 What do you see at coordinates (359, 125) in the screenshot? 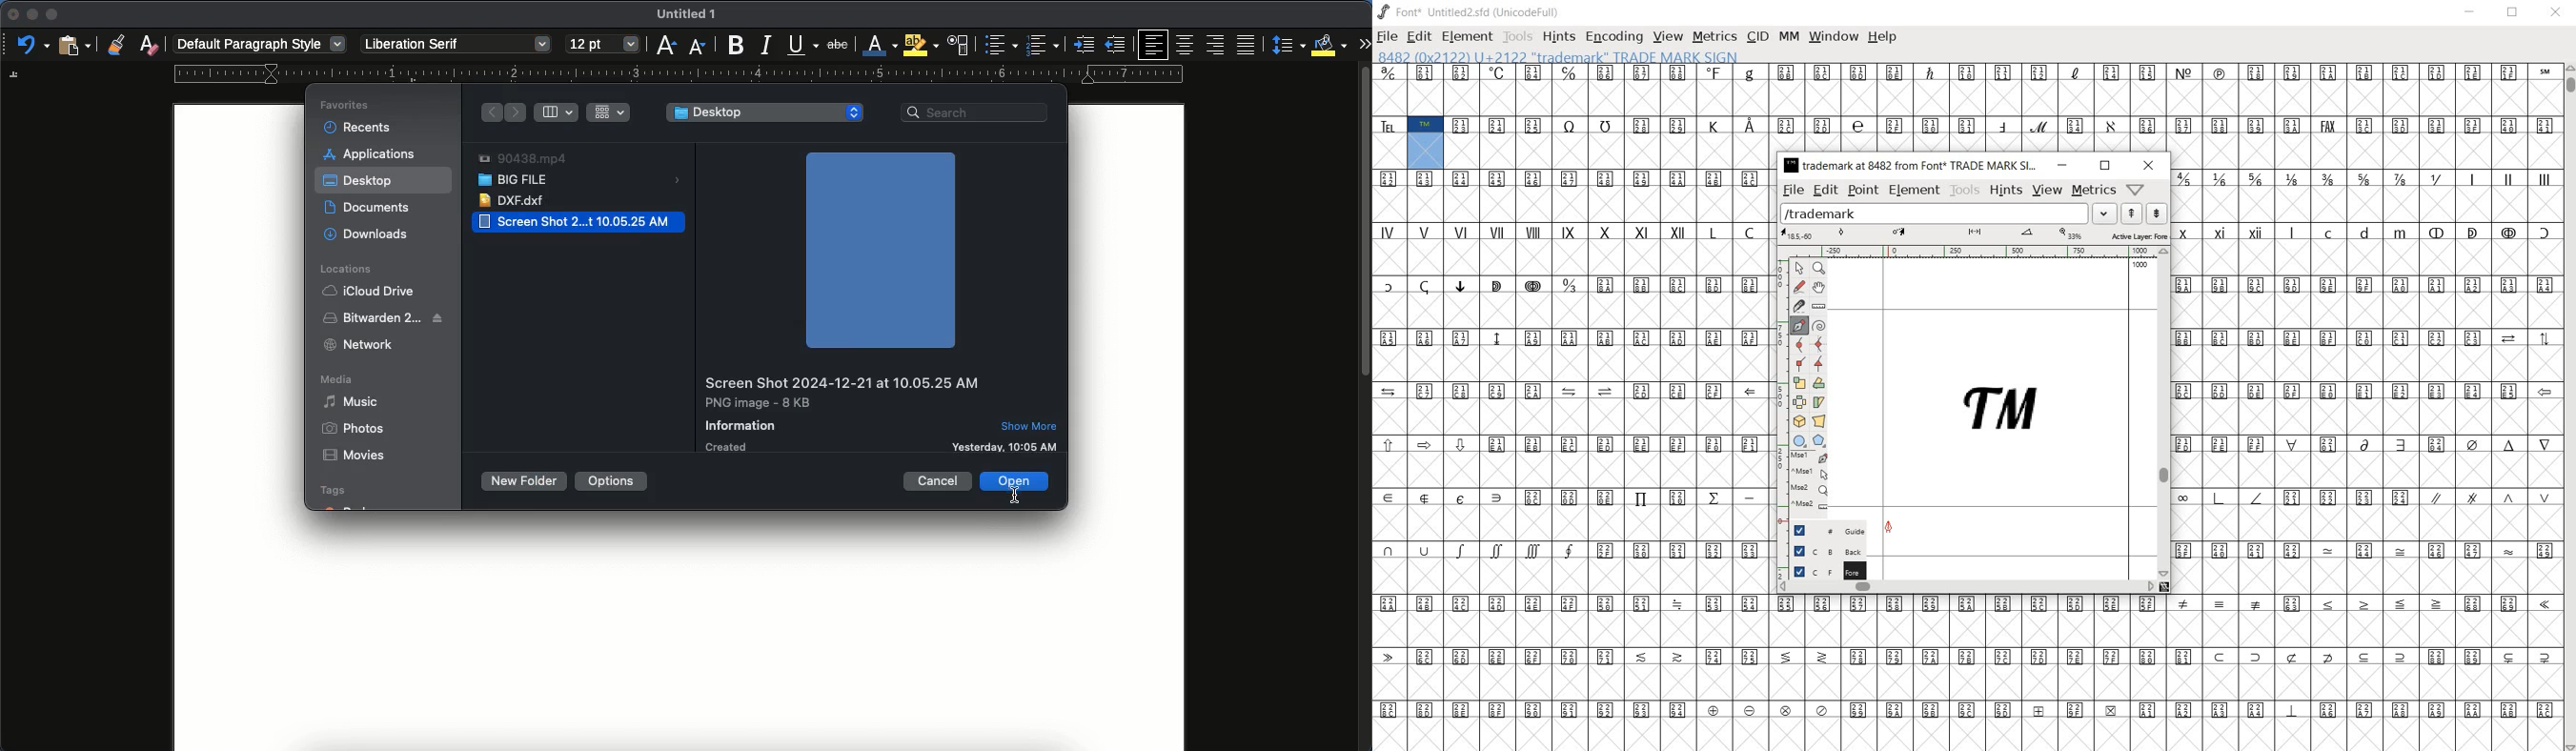
I see `recents` at bounding box center [359, 125].